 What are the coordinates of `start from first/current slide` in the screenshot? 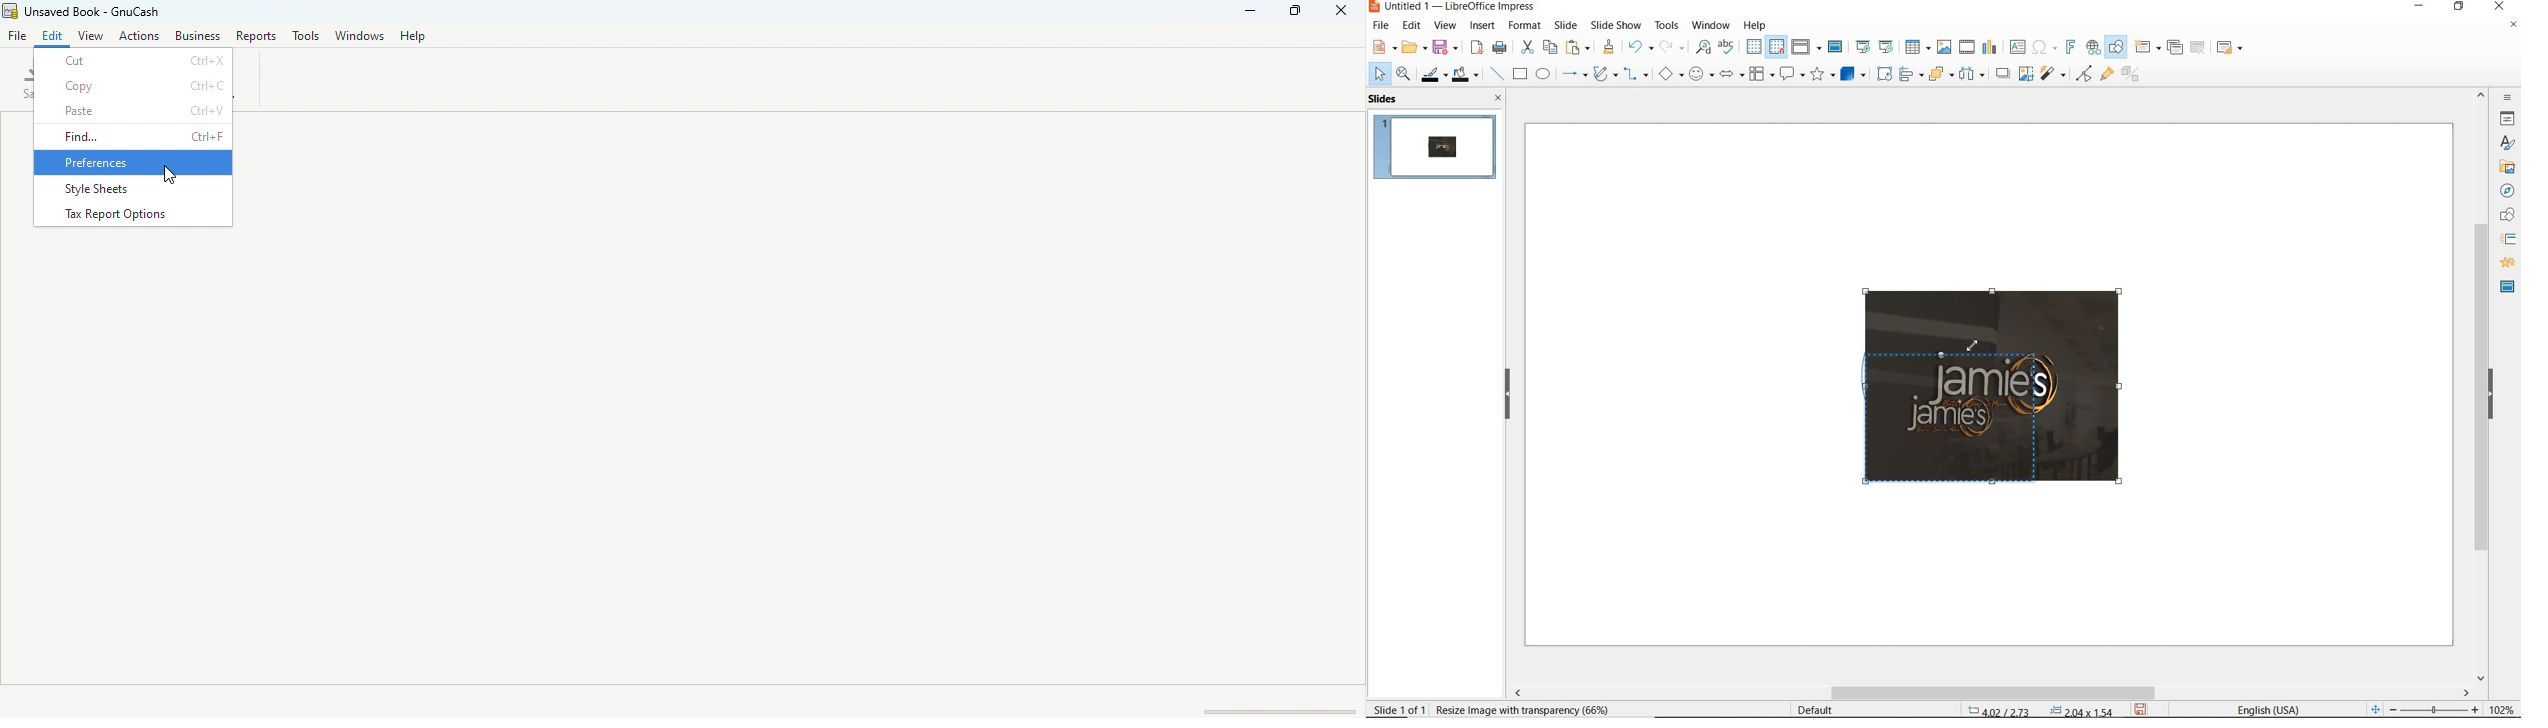 It's located at (1874, 45).